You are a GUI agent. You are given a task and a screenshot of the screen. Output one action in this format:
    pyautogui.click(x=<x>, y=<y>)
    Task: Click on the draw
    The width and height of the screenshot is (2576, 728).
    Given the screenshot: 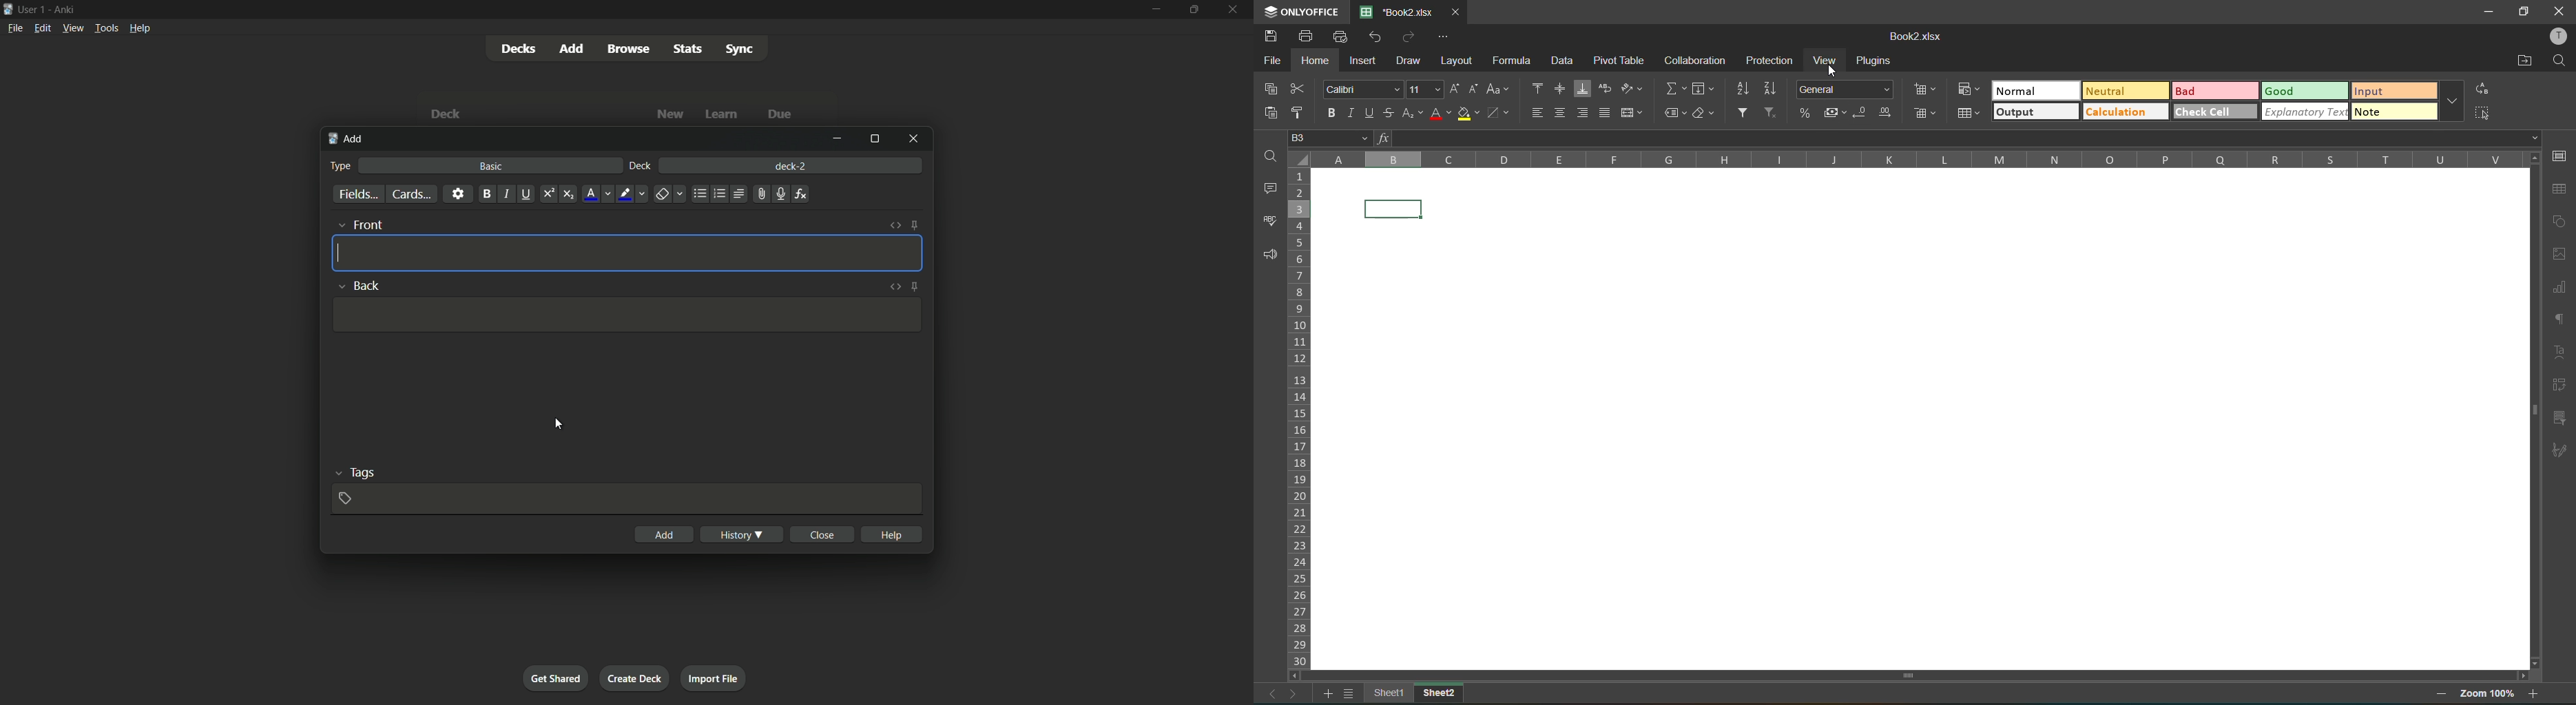 What is the action you would take?
    pyautogui.click(x=1406, y=61)
    